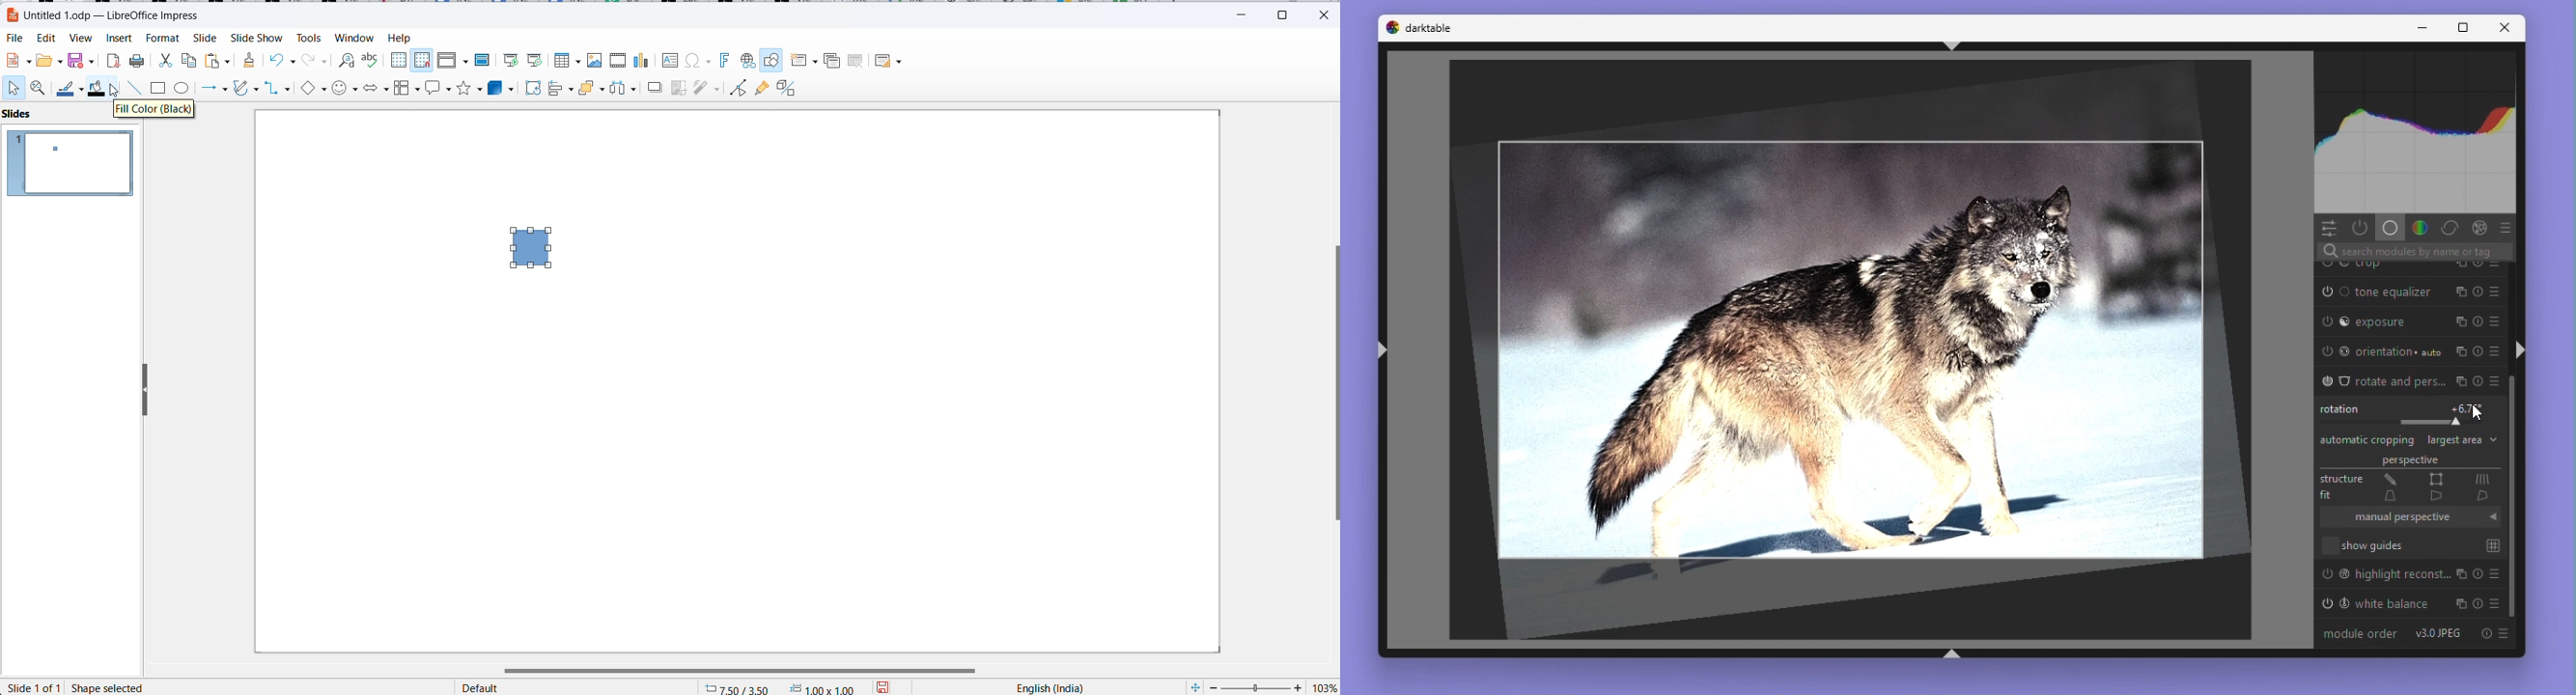 The width and height of the screenshot is (2576, 700). I want to click on Largest area, so click(2461, 440).